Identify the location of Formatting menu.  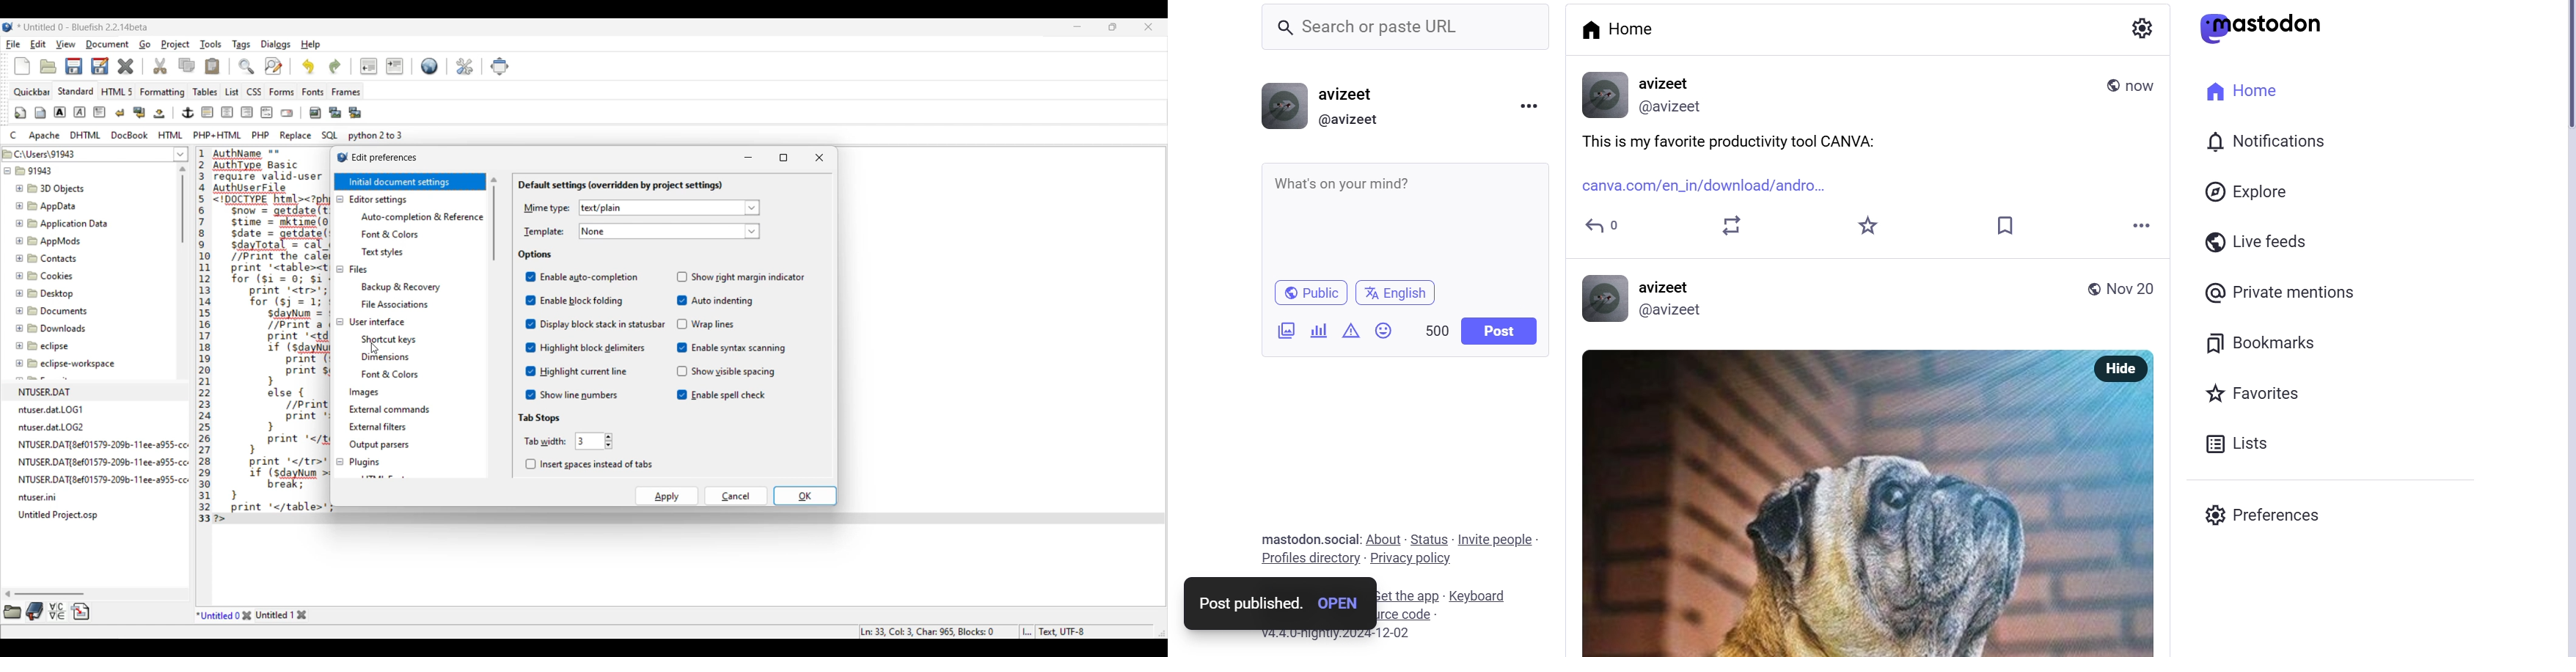
(162, 92).